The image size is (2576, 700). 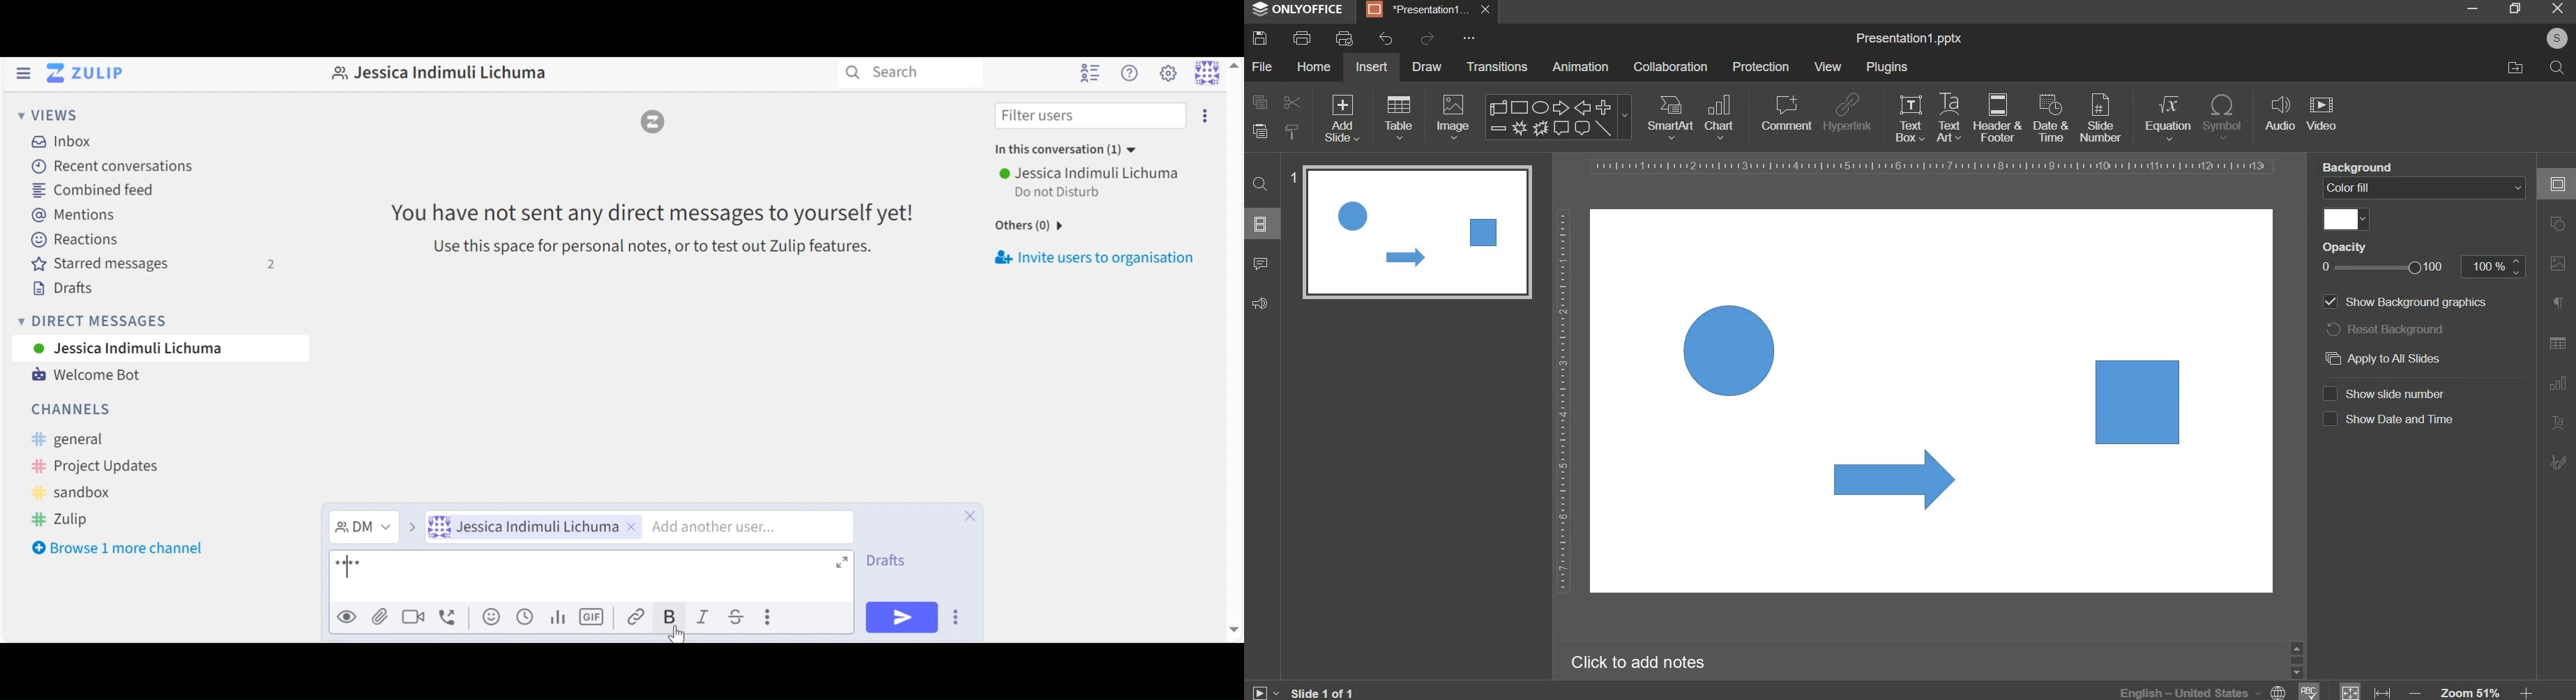 What do you see at coordinates (2051, 118) in the screenshot?
I see `date & time` at bounding box center [2051, 118].